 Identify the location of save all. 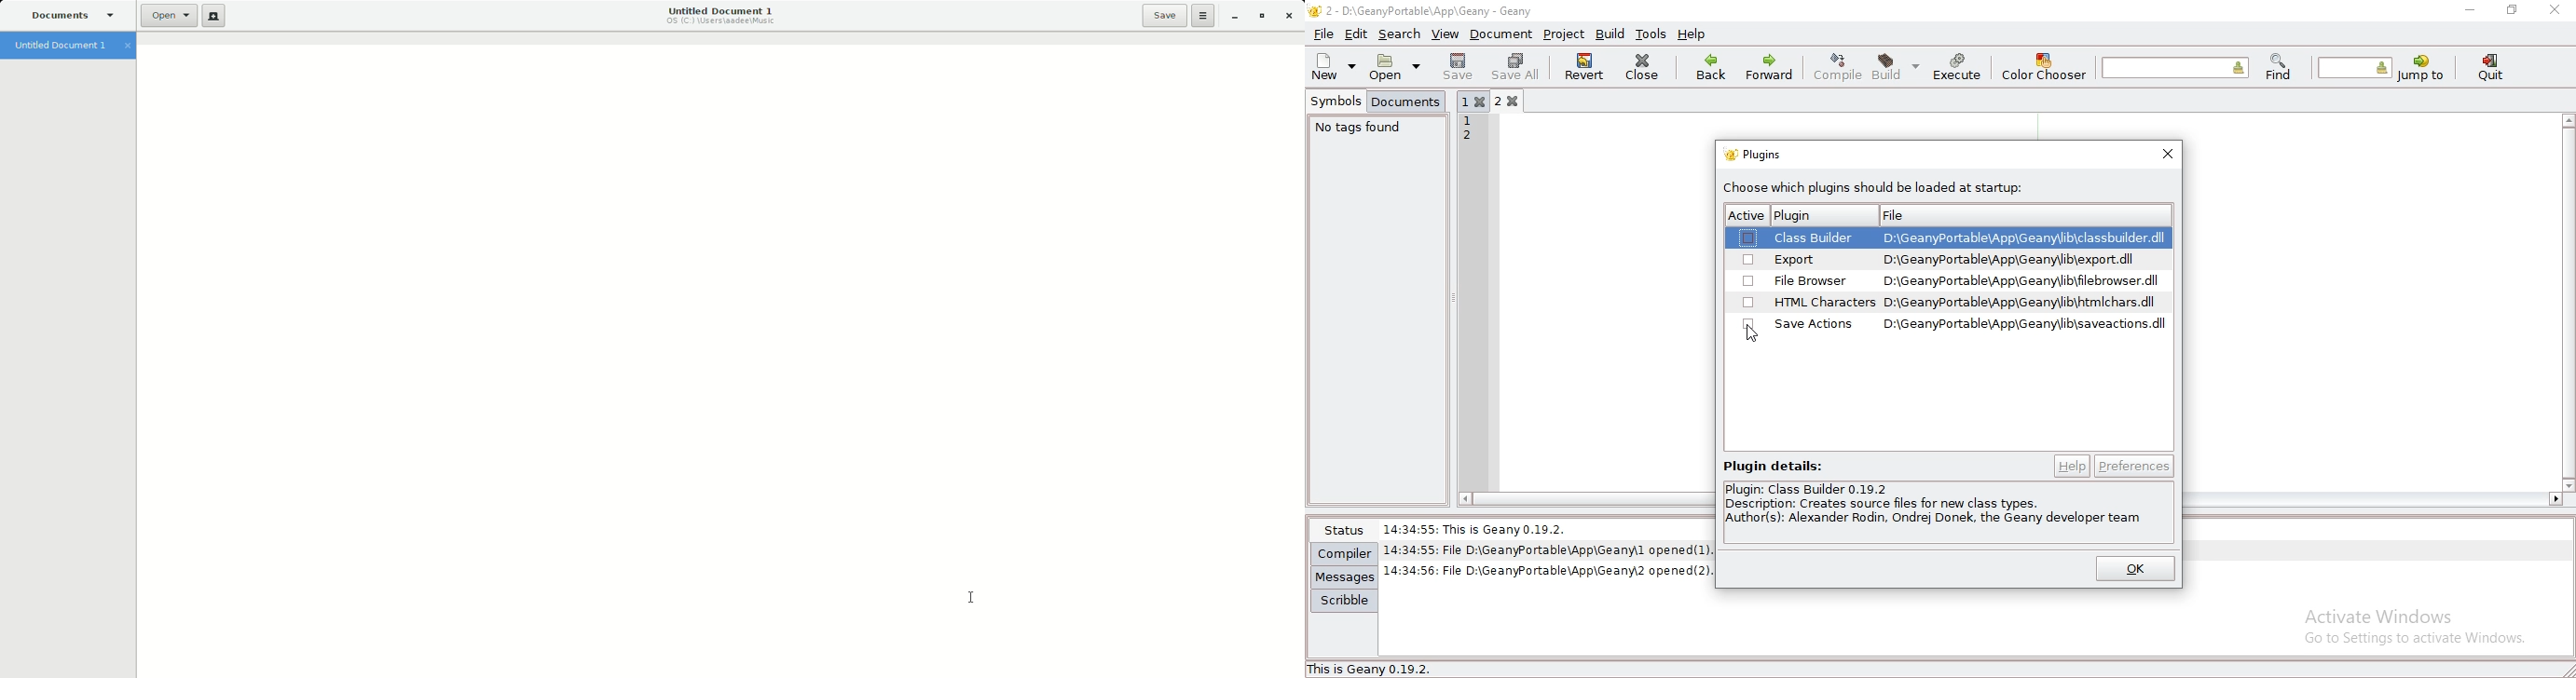
(1516, 66).